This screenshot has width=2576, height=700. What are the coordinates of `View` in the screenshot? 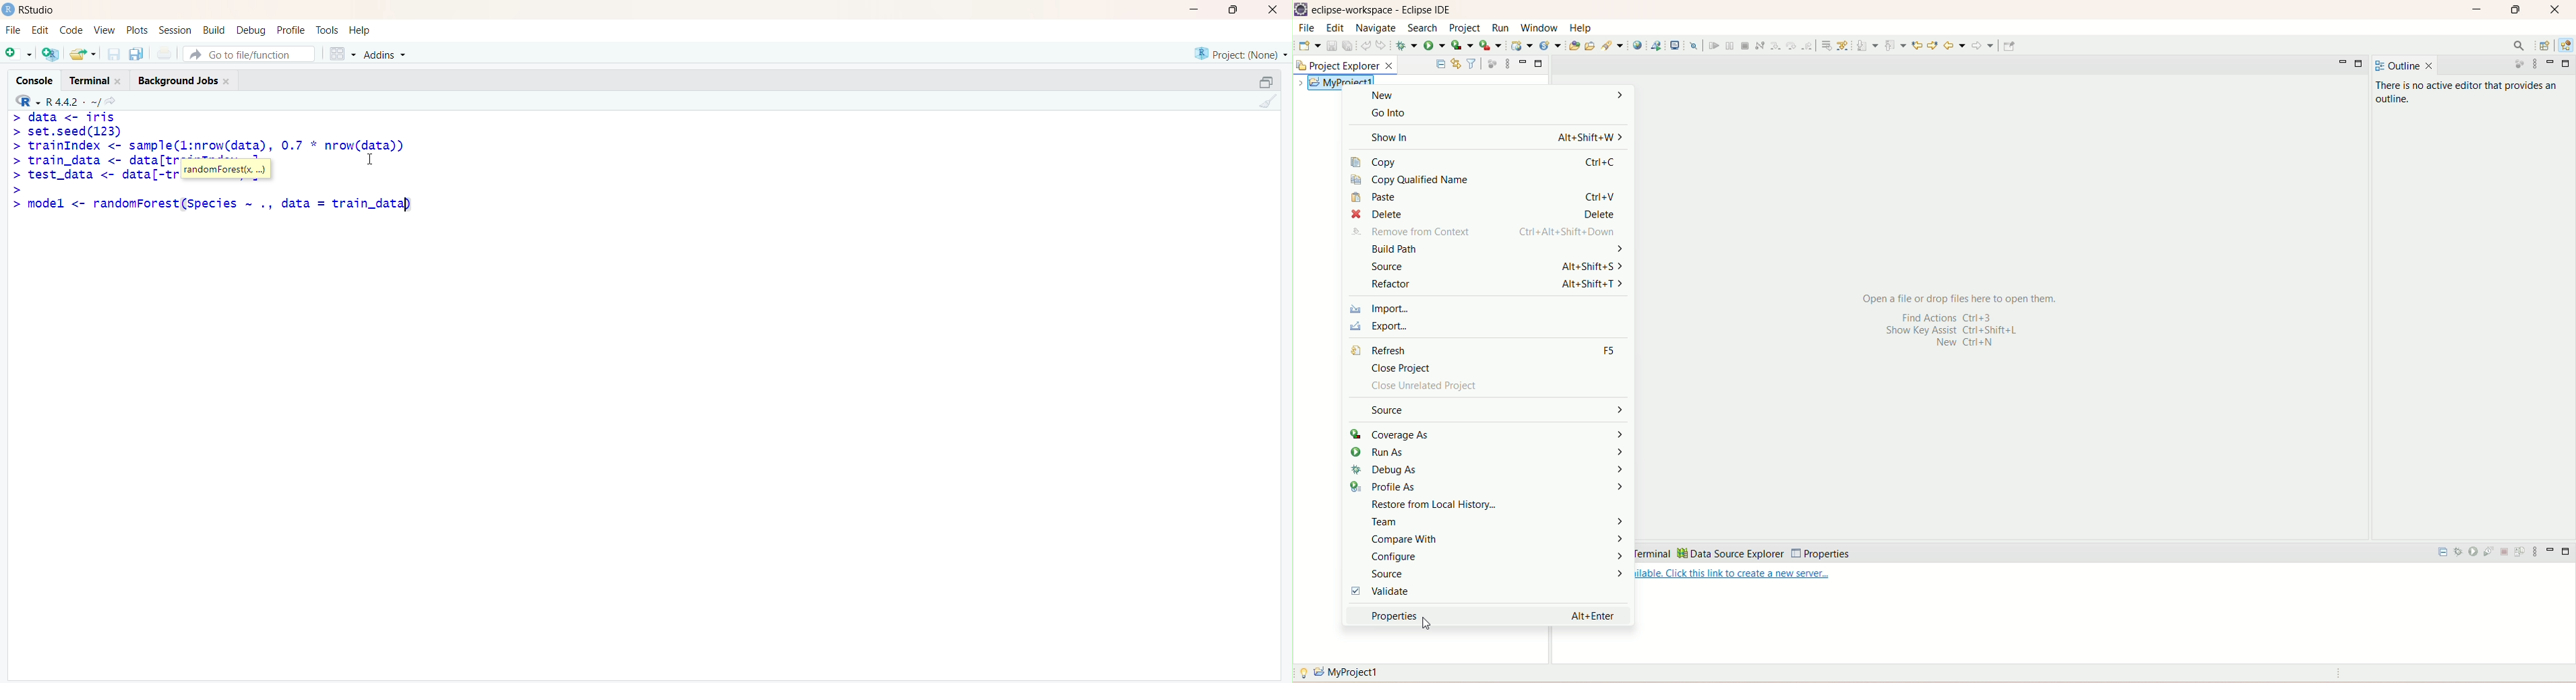 It's located at (103, 30).